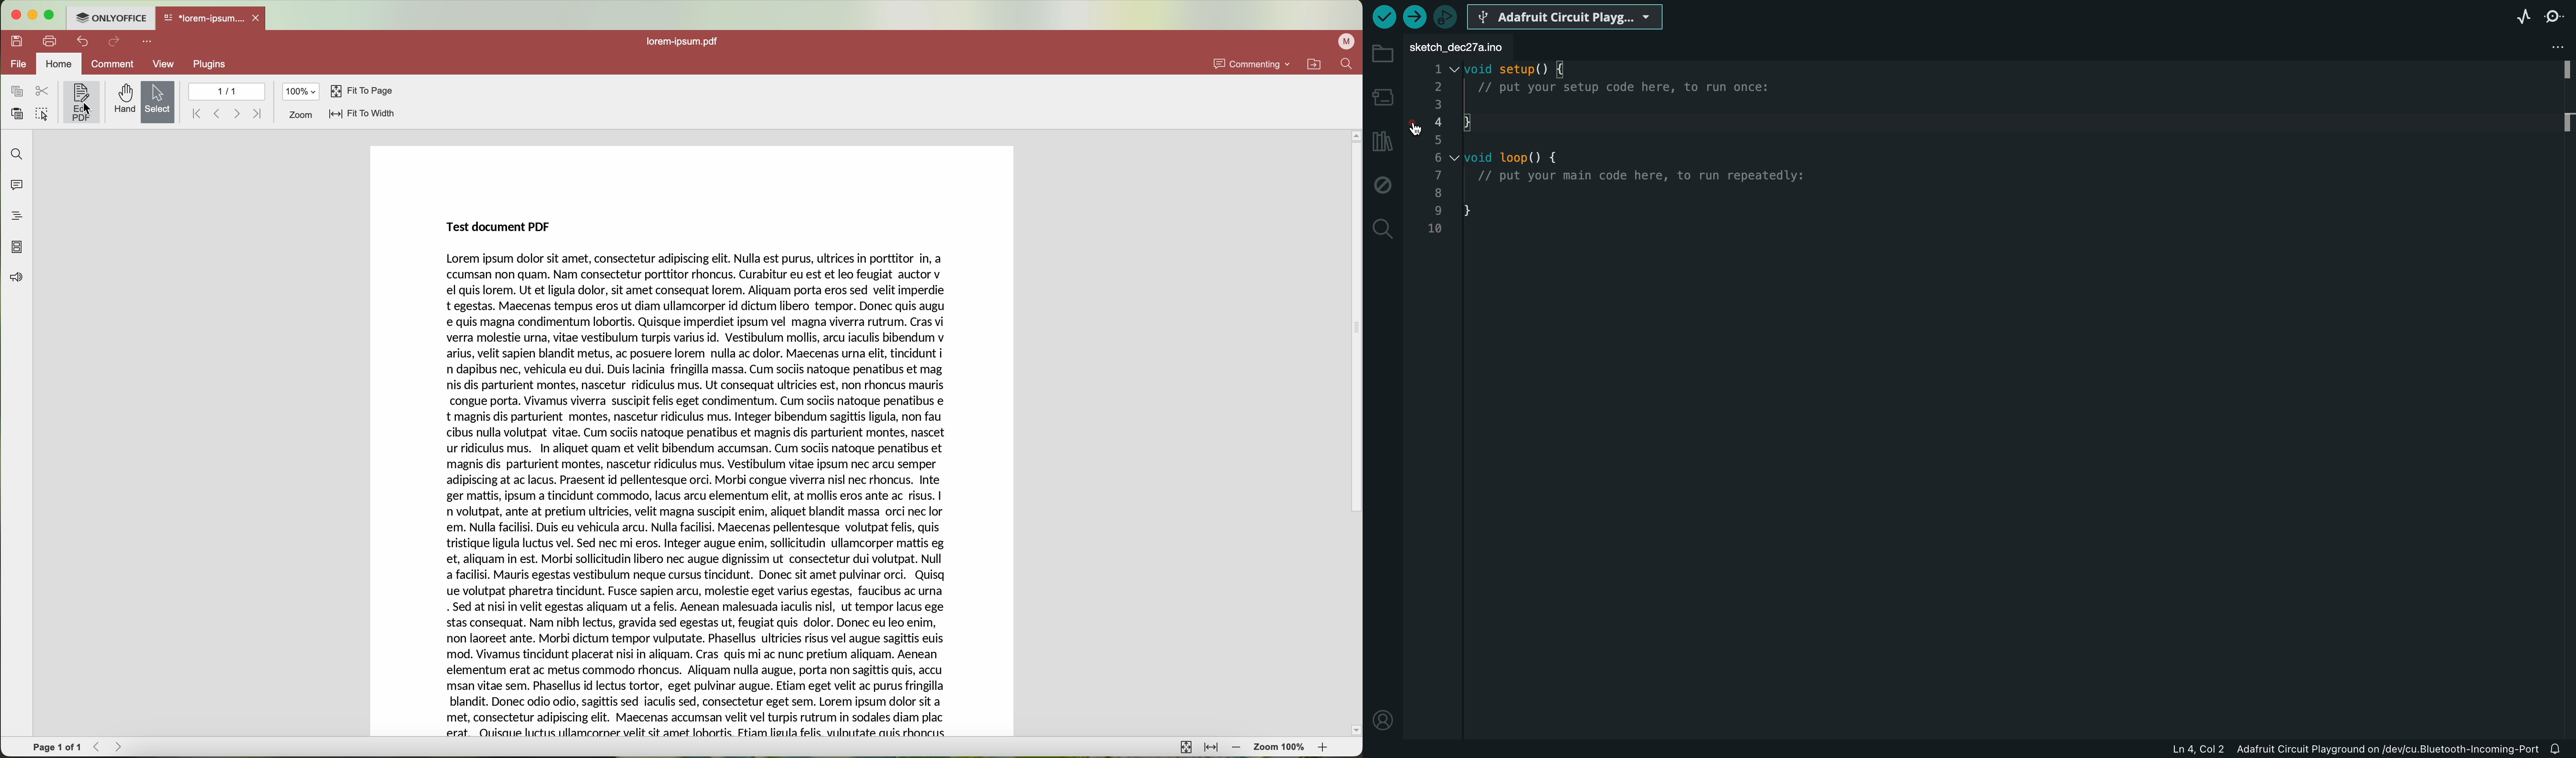 The image size is (2576, 784). I want to click on feedback & support, so click(15, 279).